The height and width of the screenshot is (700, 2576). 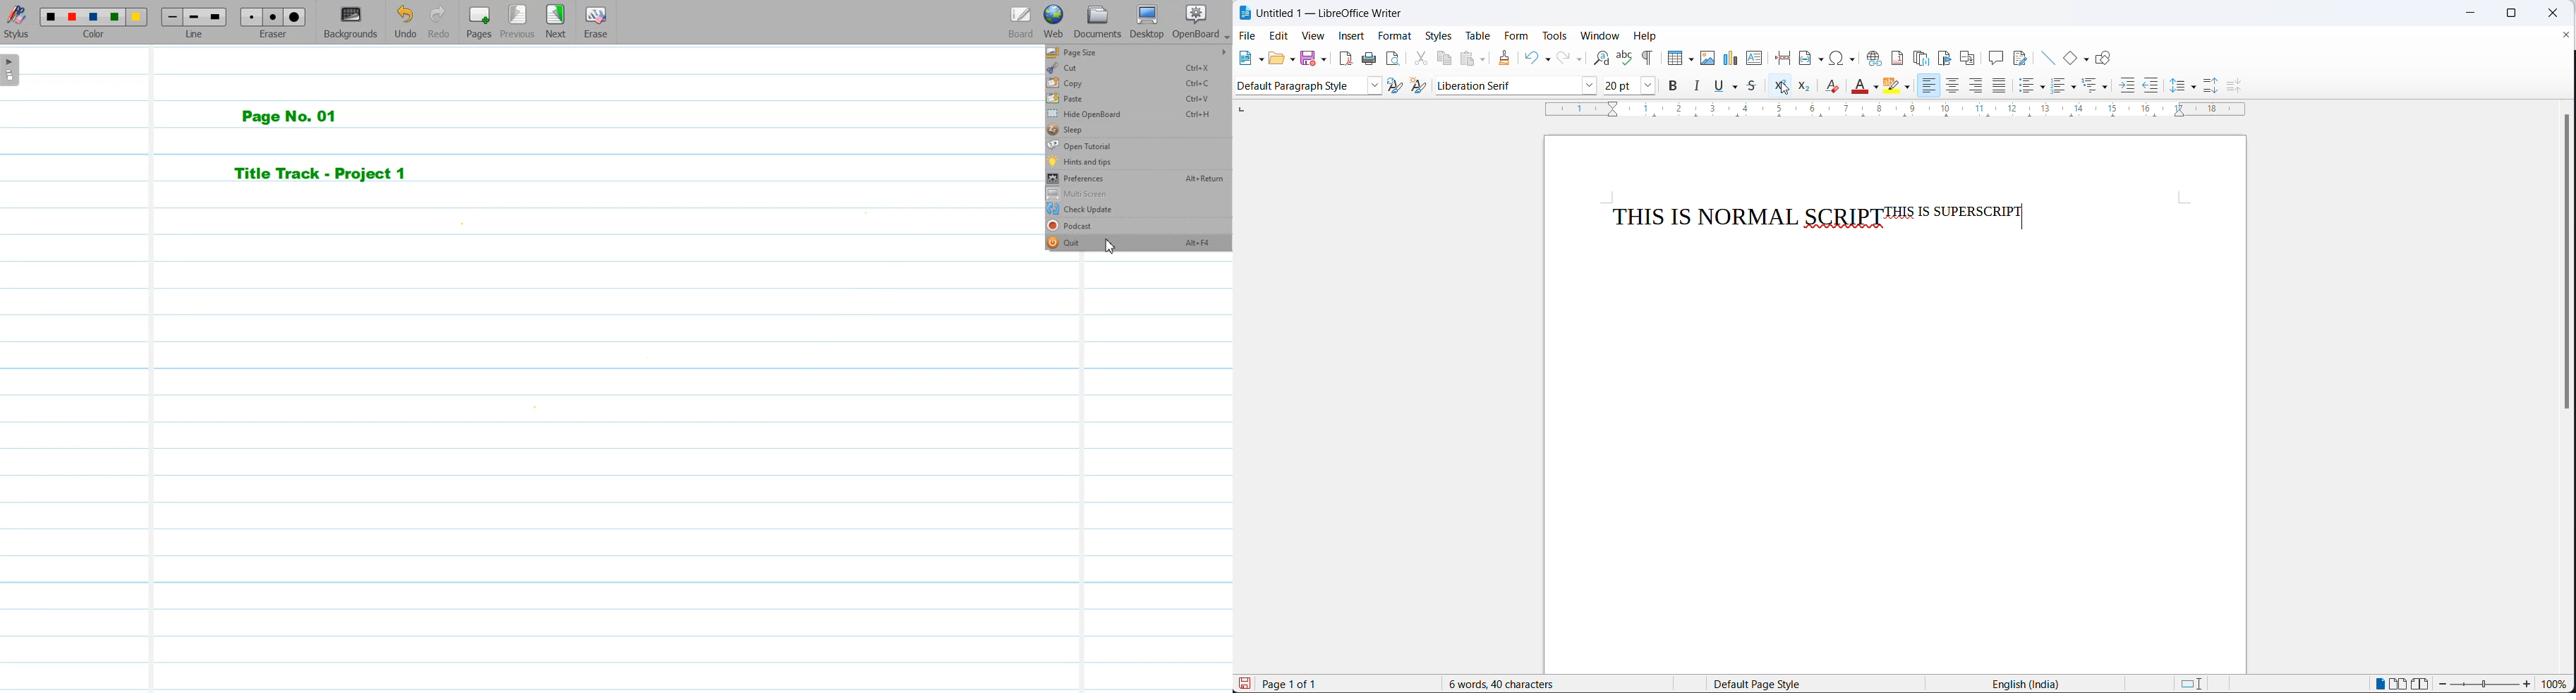 I want to click on close, so click(x=2552, y=14).